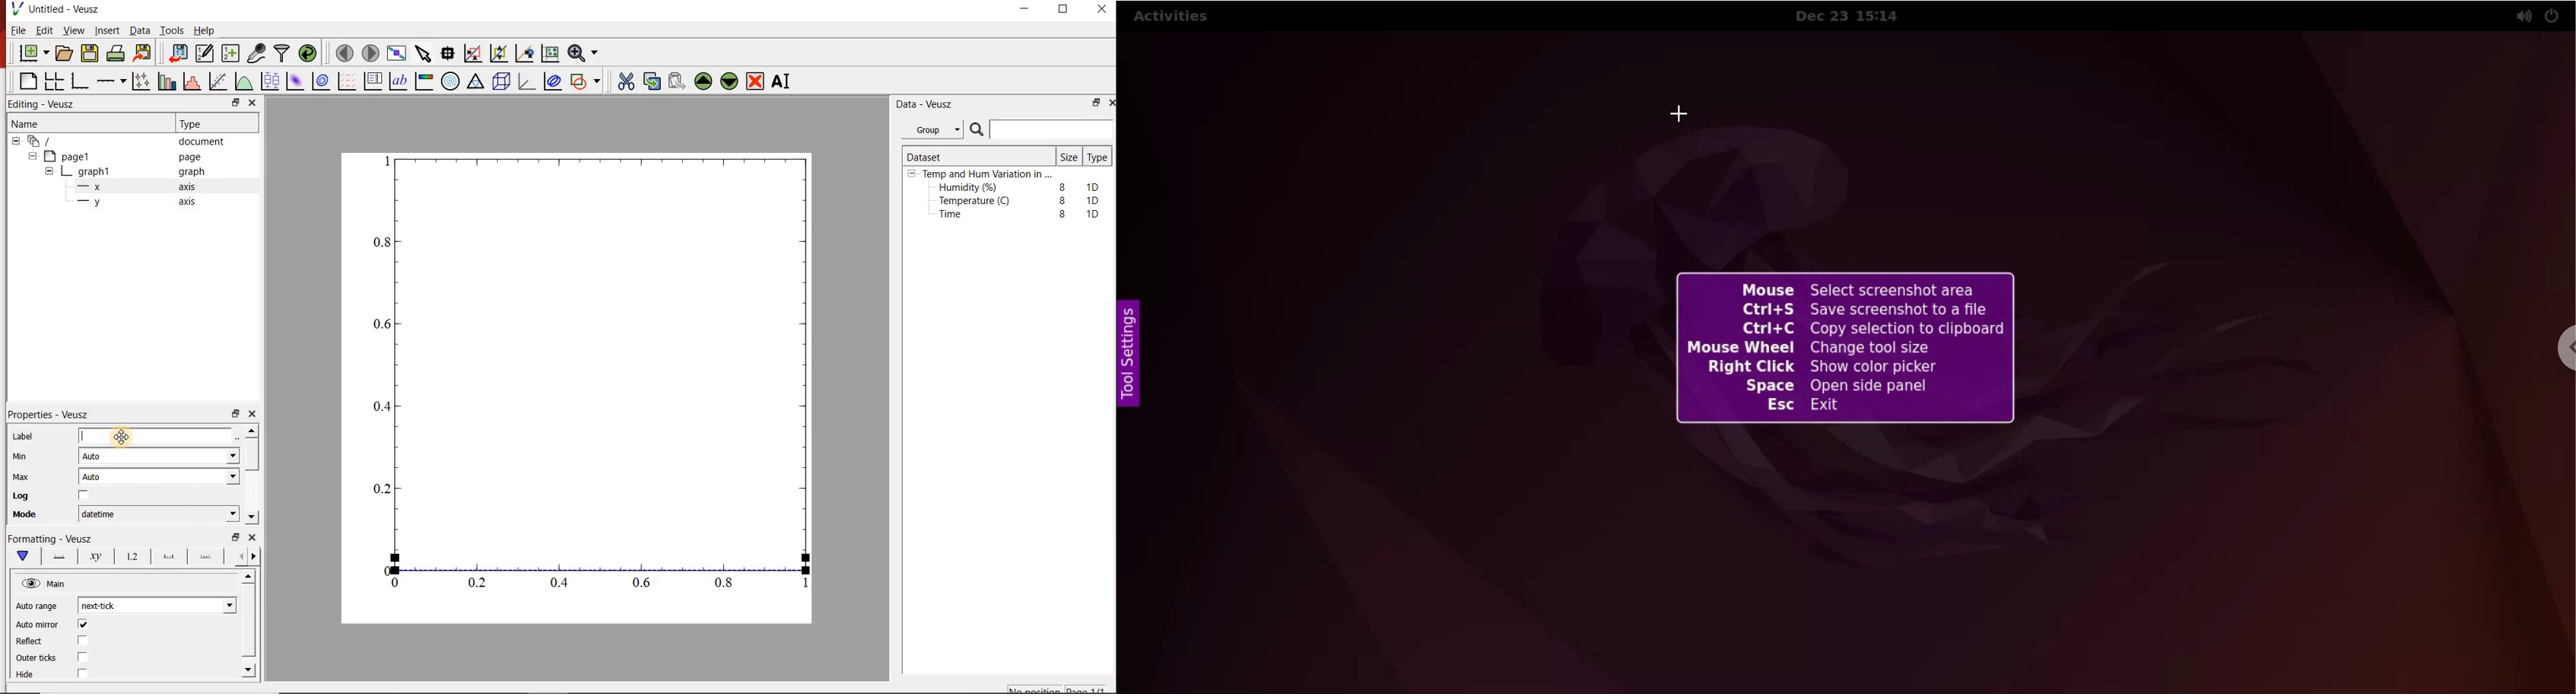 This screenshot has width=2576, height=700. I want to click on tick labels, so click(132, 556).